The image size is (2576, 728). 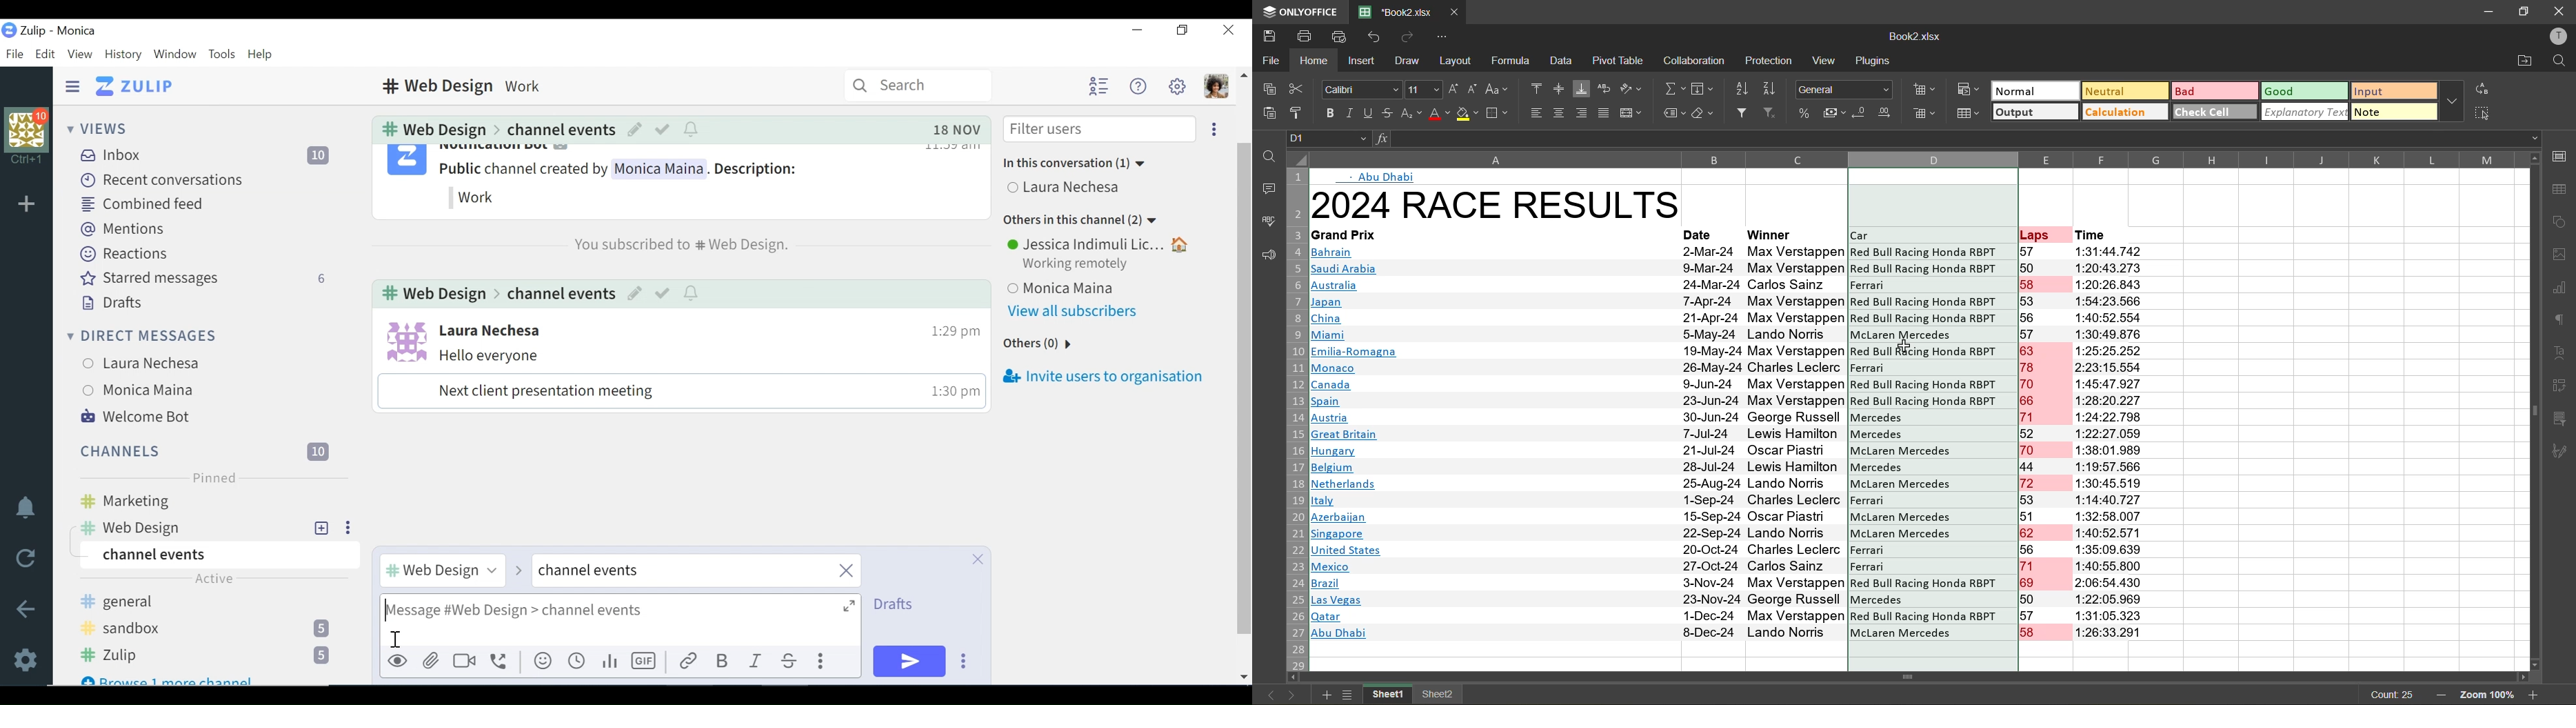 I want to click on time, so click(x=949, y=327).